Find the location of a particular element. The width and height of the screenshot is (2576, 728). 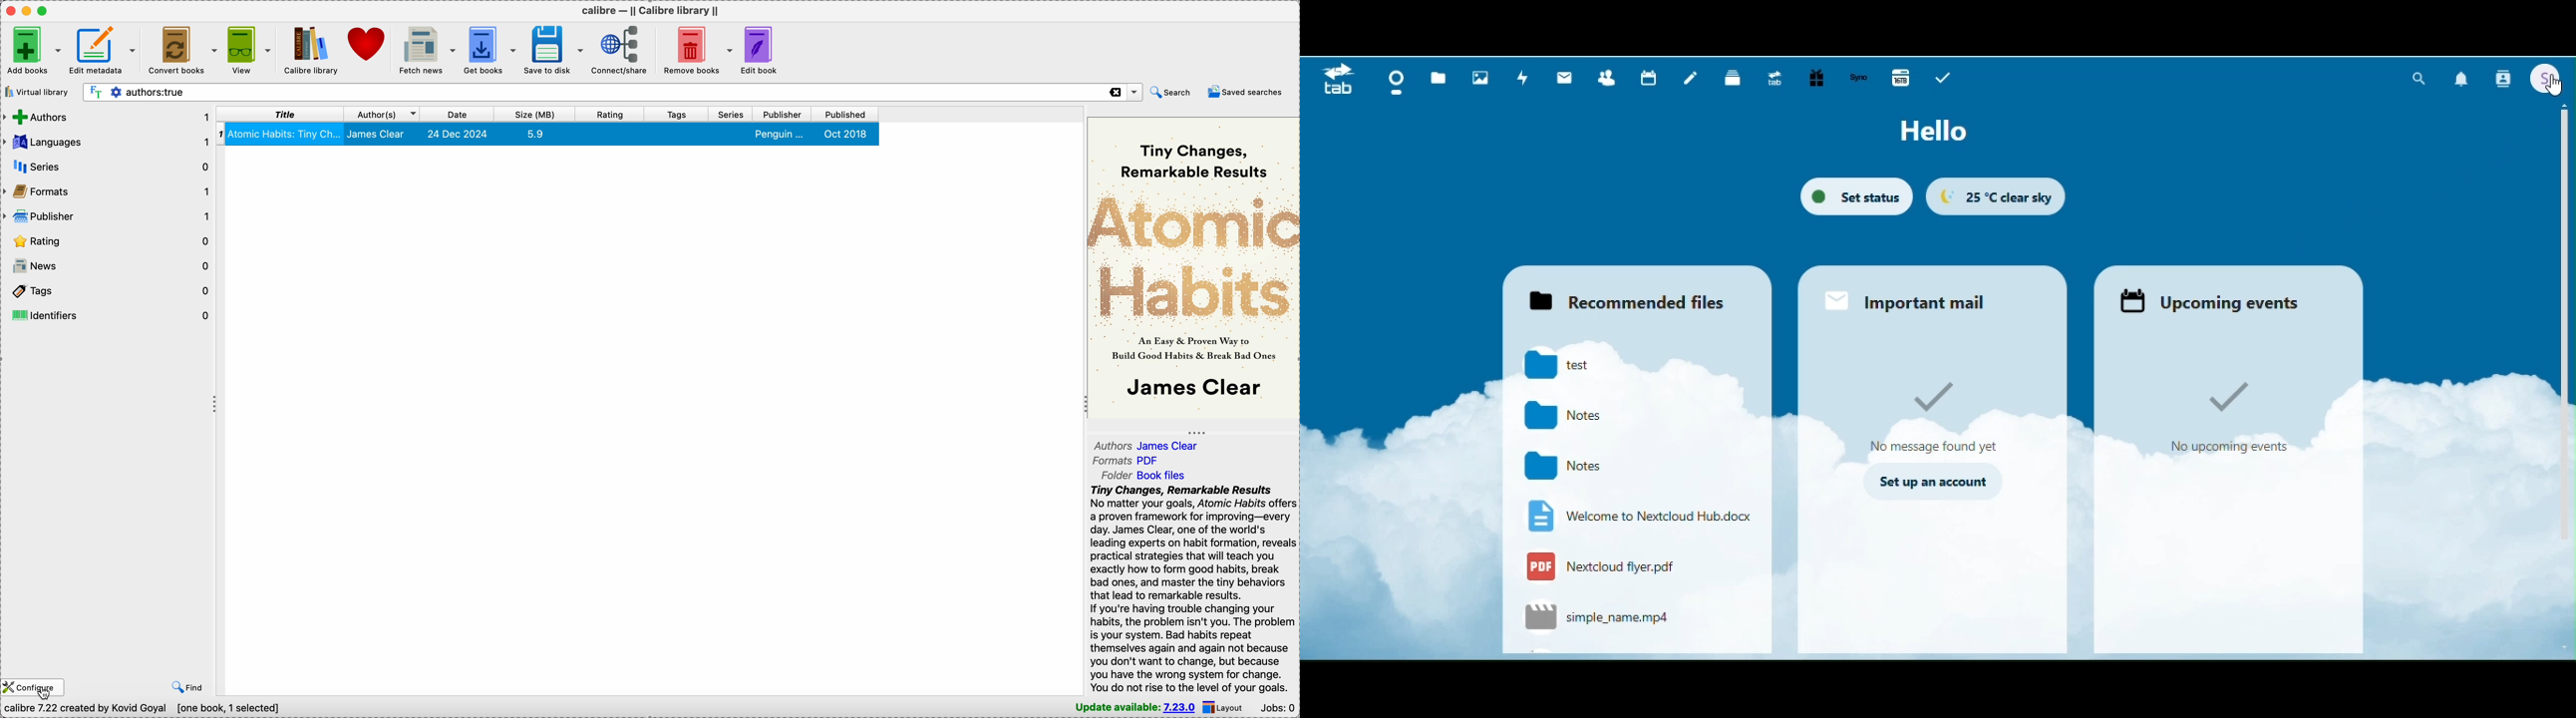

get books is located at coordinates (488, 51).